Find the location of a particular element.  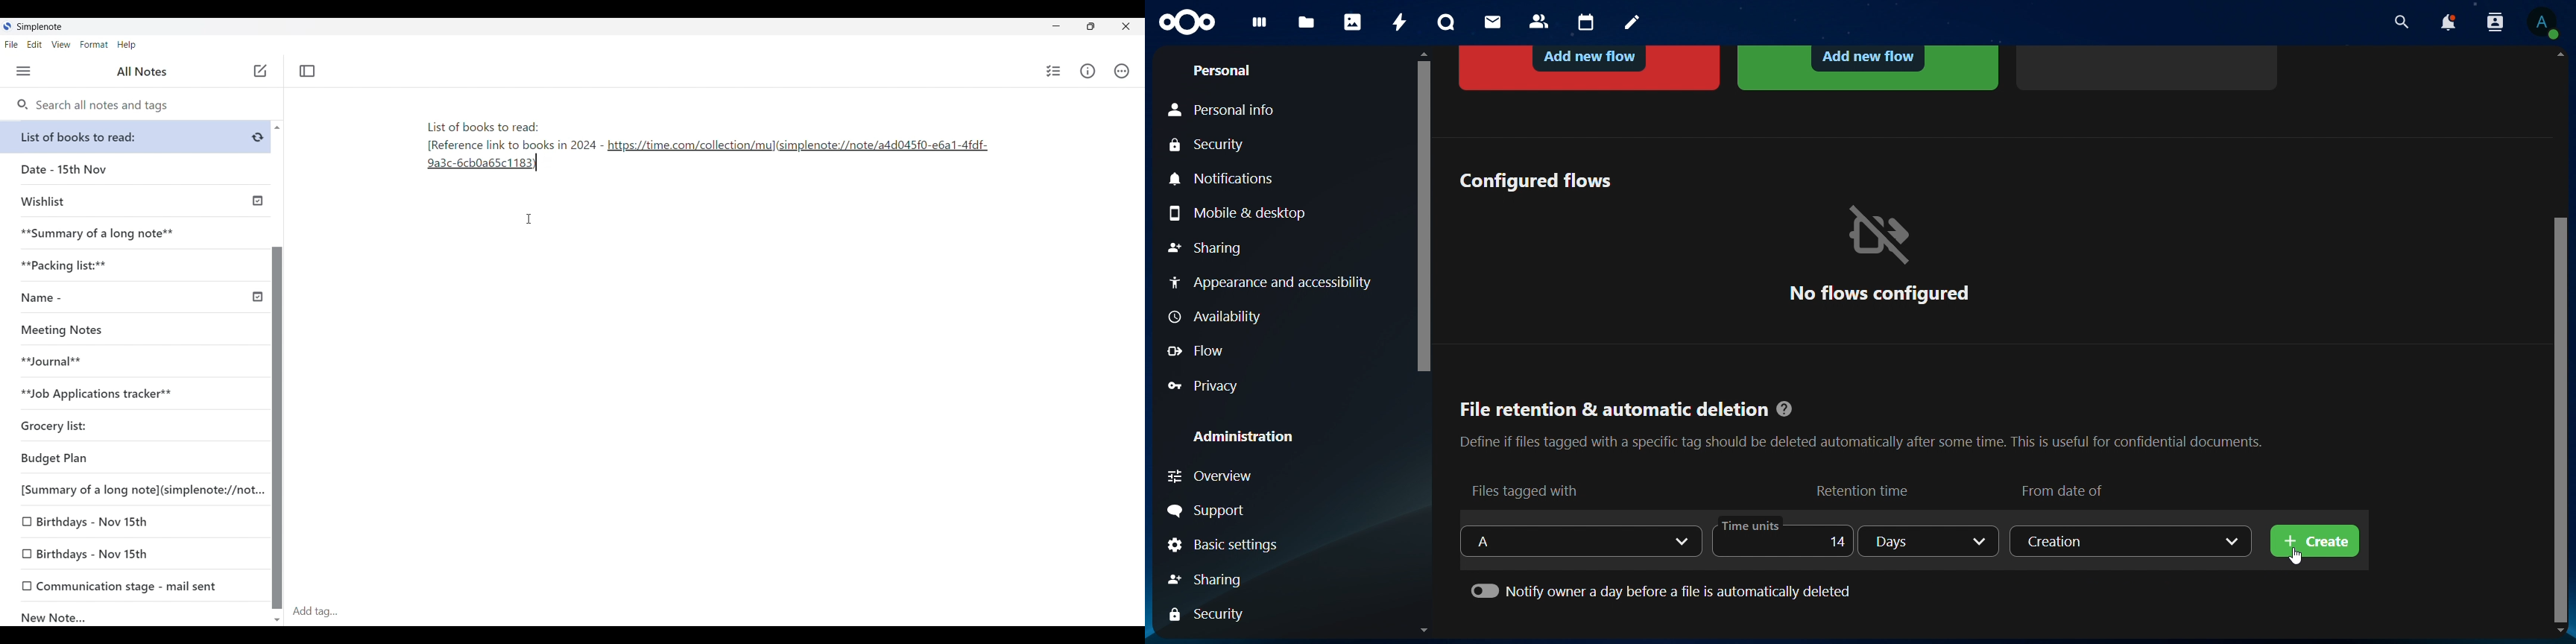

personal is located at coordinates (1221, 71).